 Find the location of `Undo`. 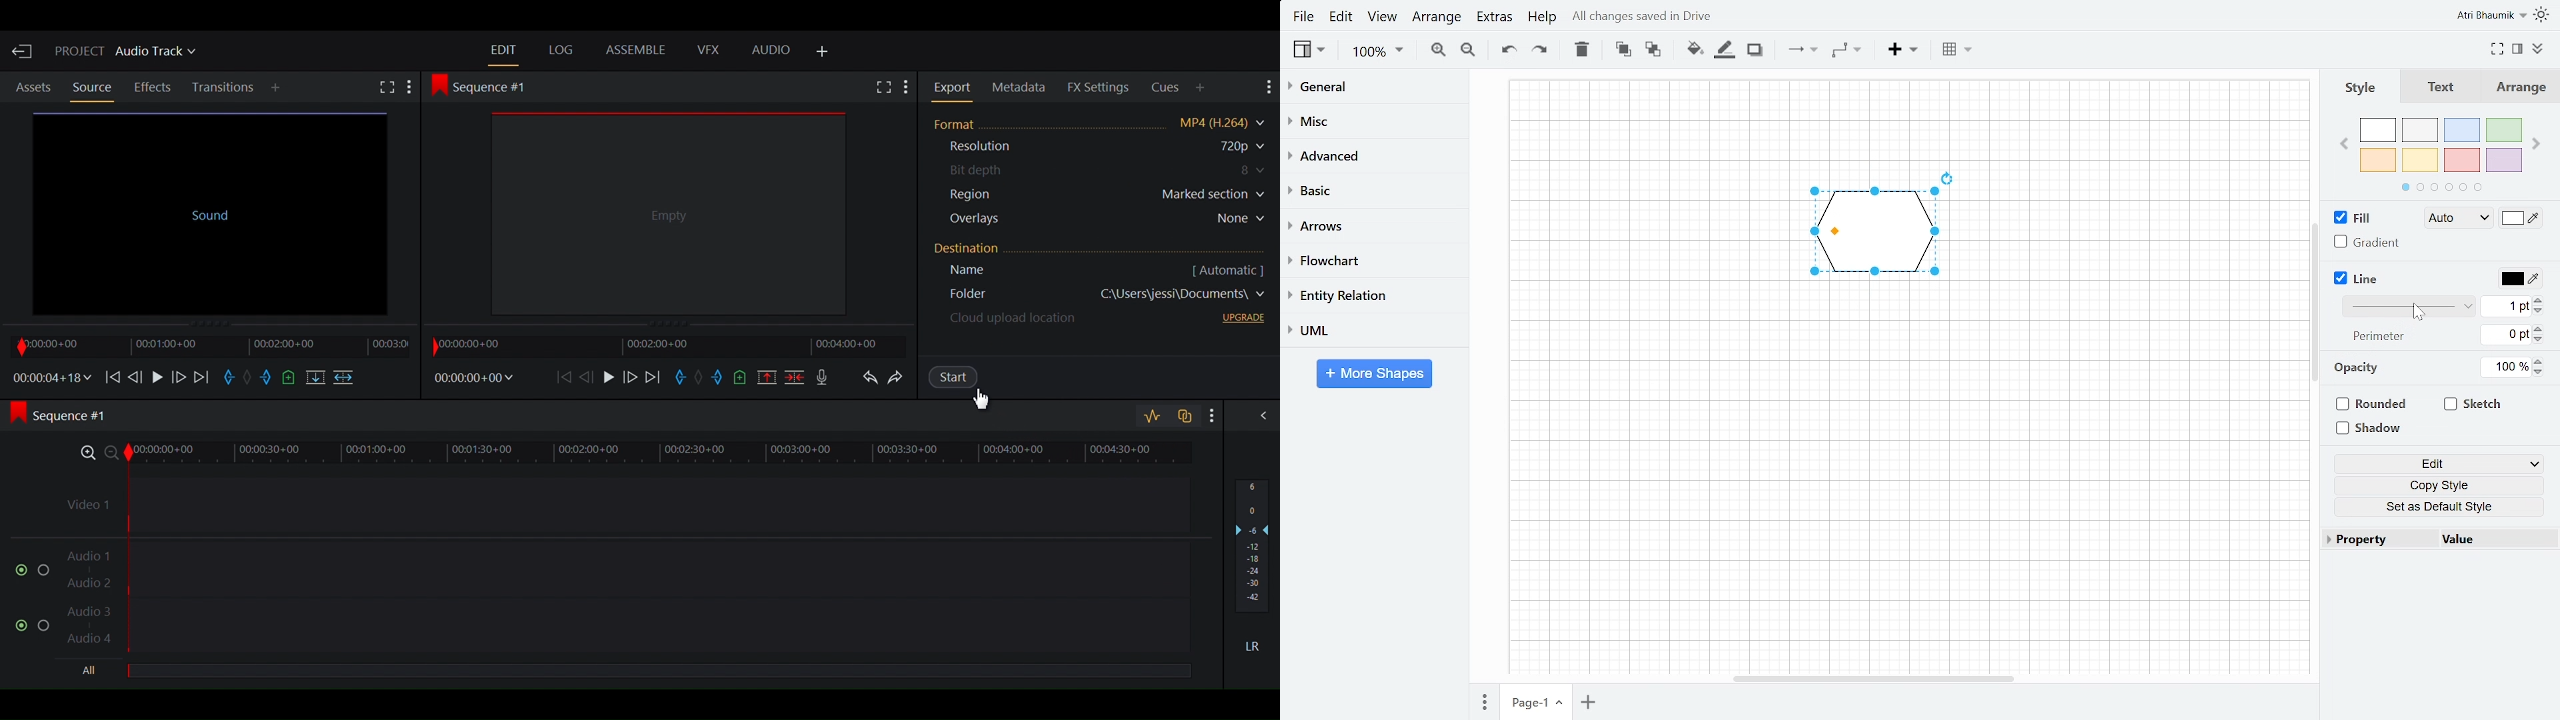

Undo is located at coordinates (869, 380).